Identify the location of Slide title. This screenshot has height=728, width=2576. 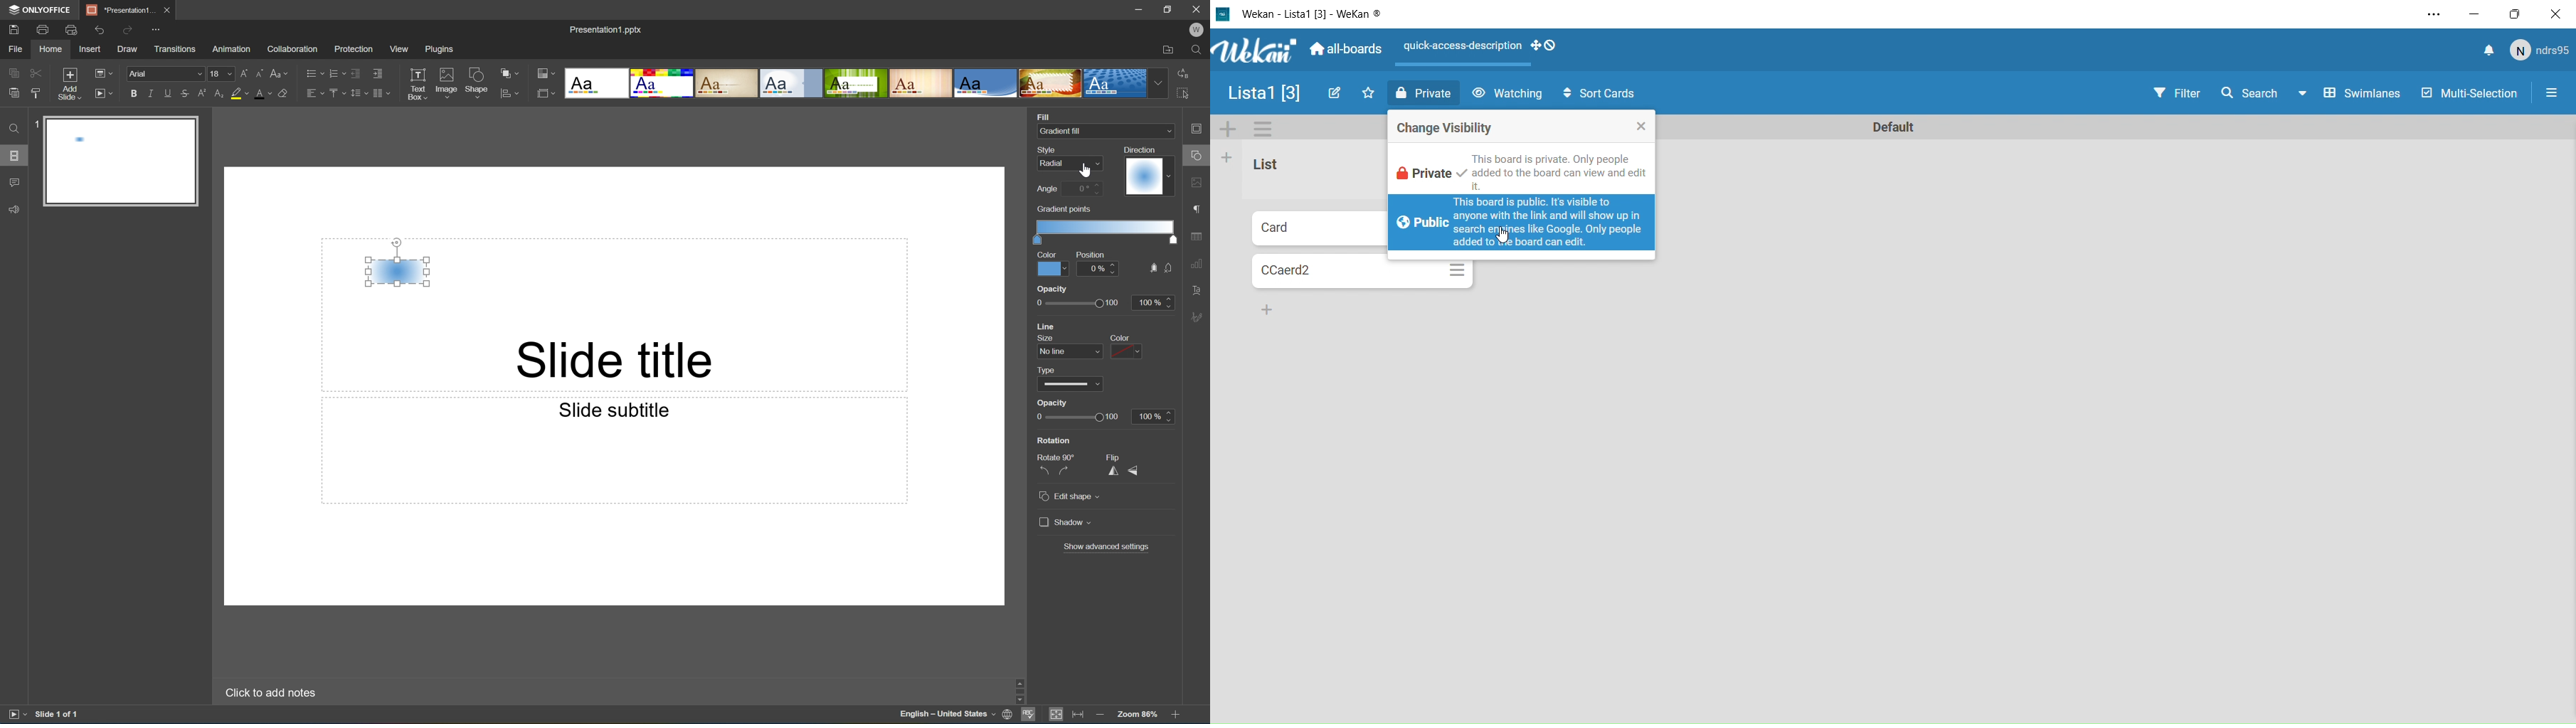
(618, 358).